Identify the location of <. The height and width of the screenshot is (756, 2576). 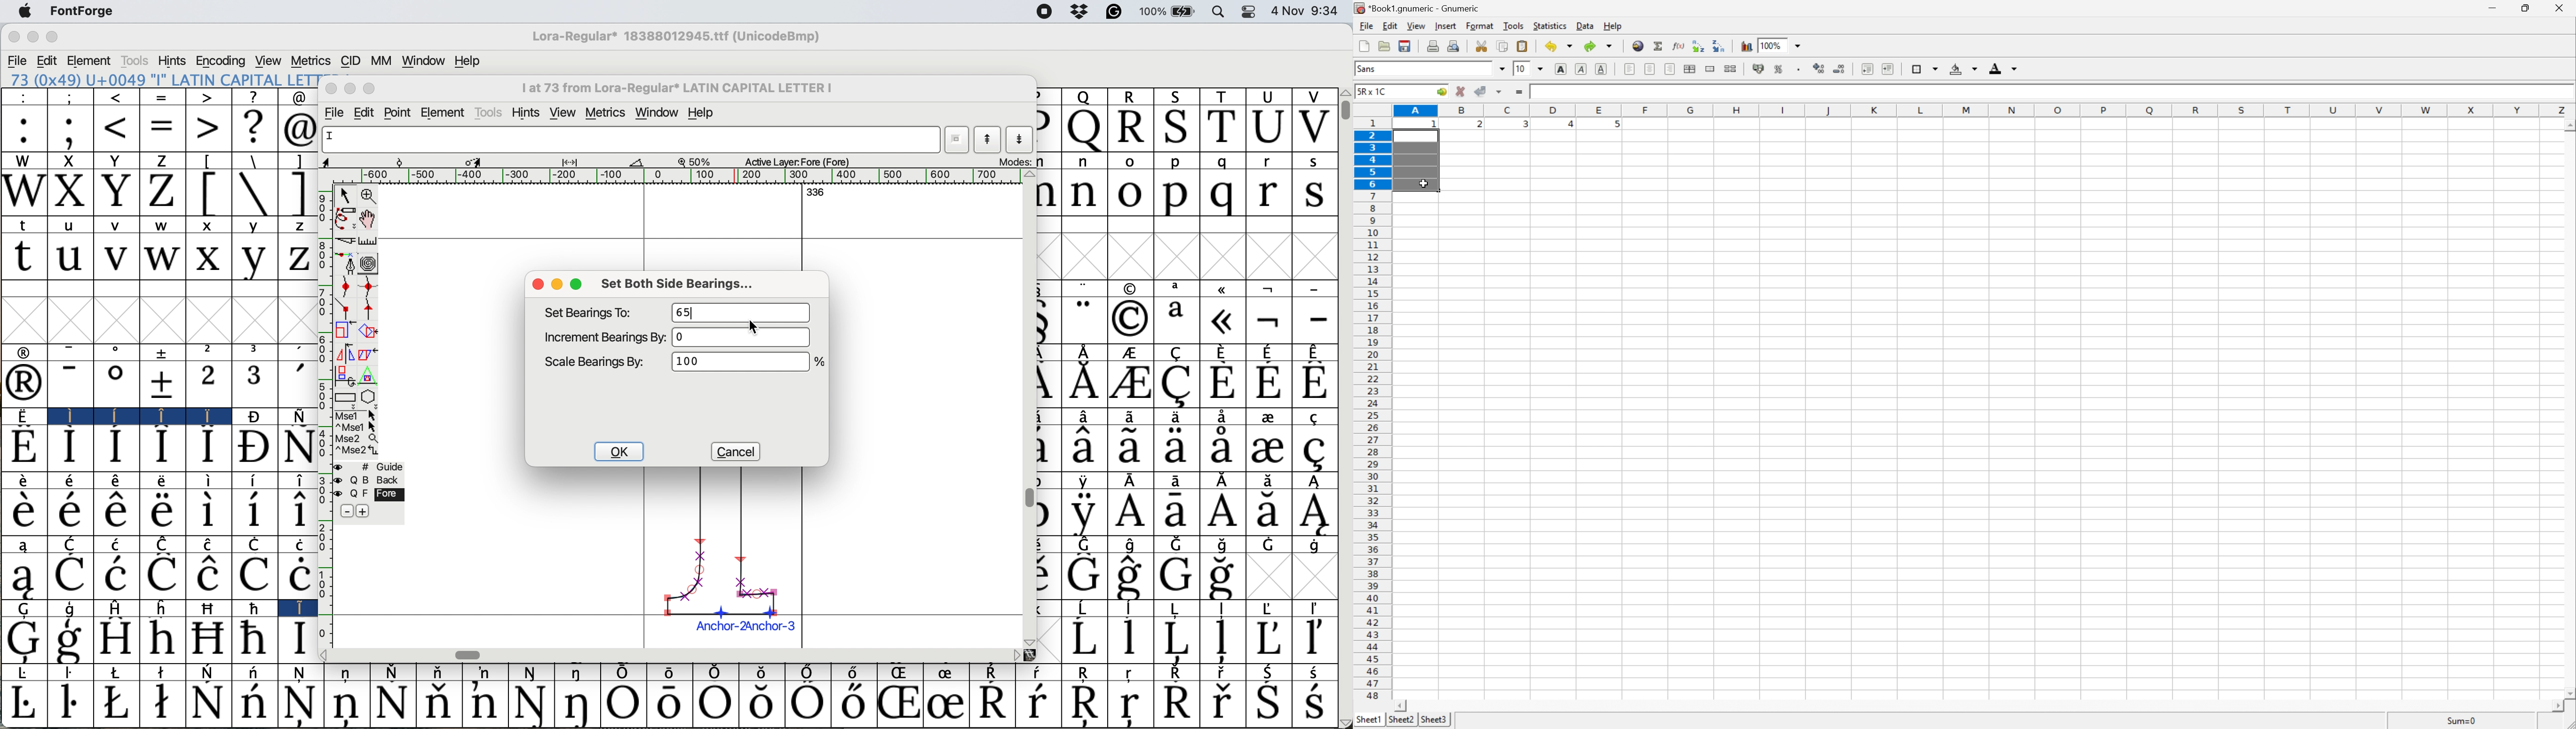
(117, 129).